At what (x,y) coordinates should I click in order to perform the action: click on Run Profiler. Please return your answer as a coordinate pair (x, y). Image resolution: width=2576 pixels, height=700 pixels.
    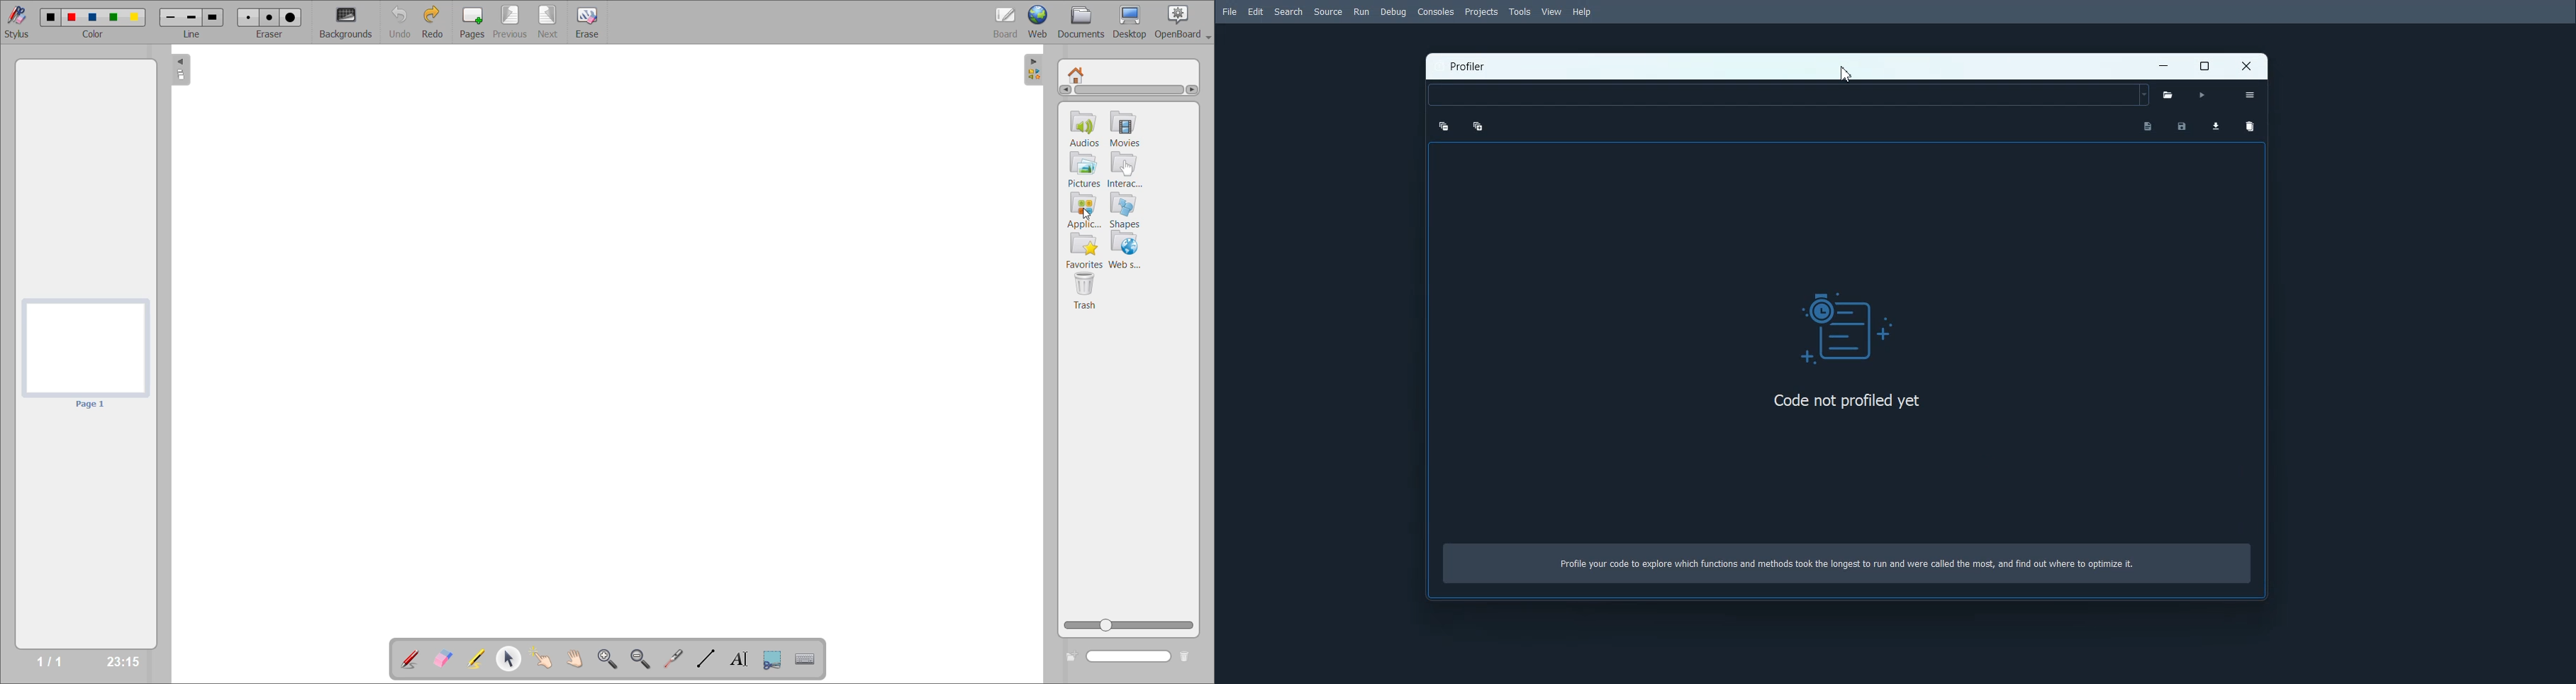
    Looking at the image, I should click on (2204, 94).